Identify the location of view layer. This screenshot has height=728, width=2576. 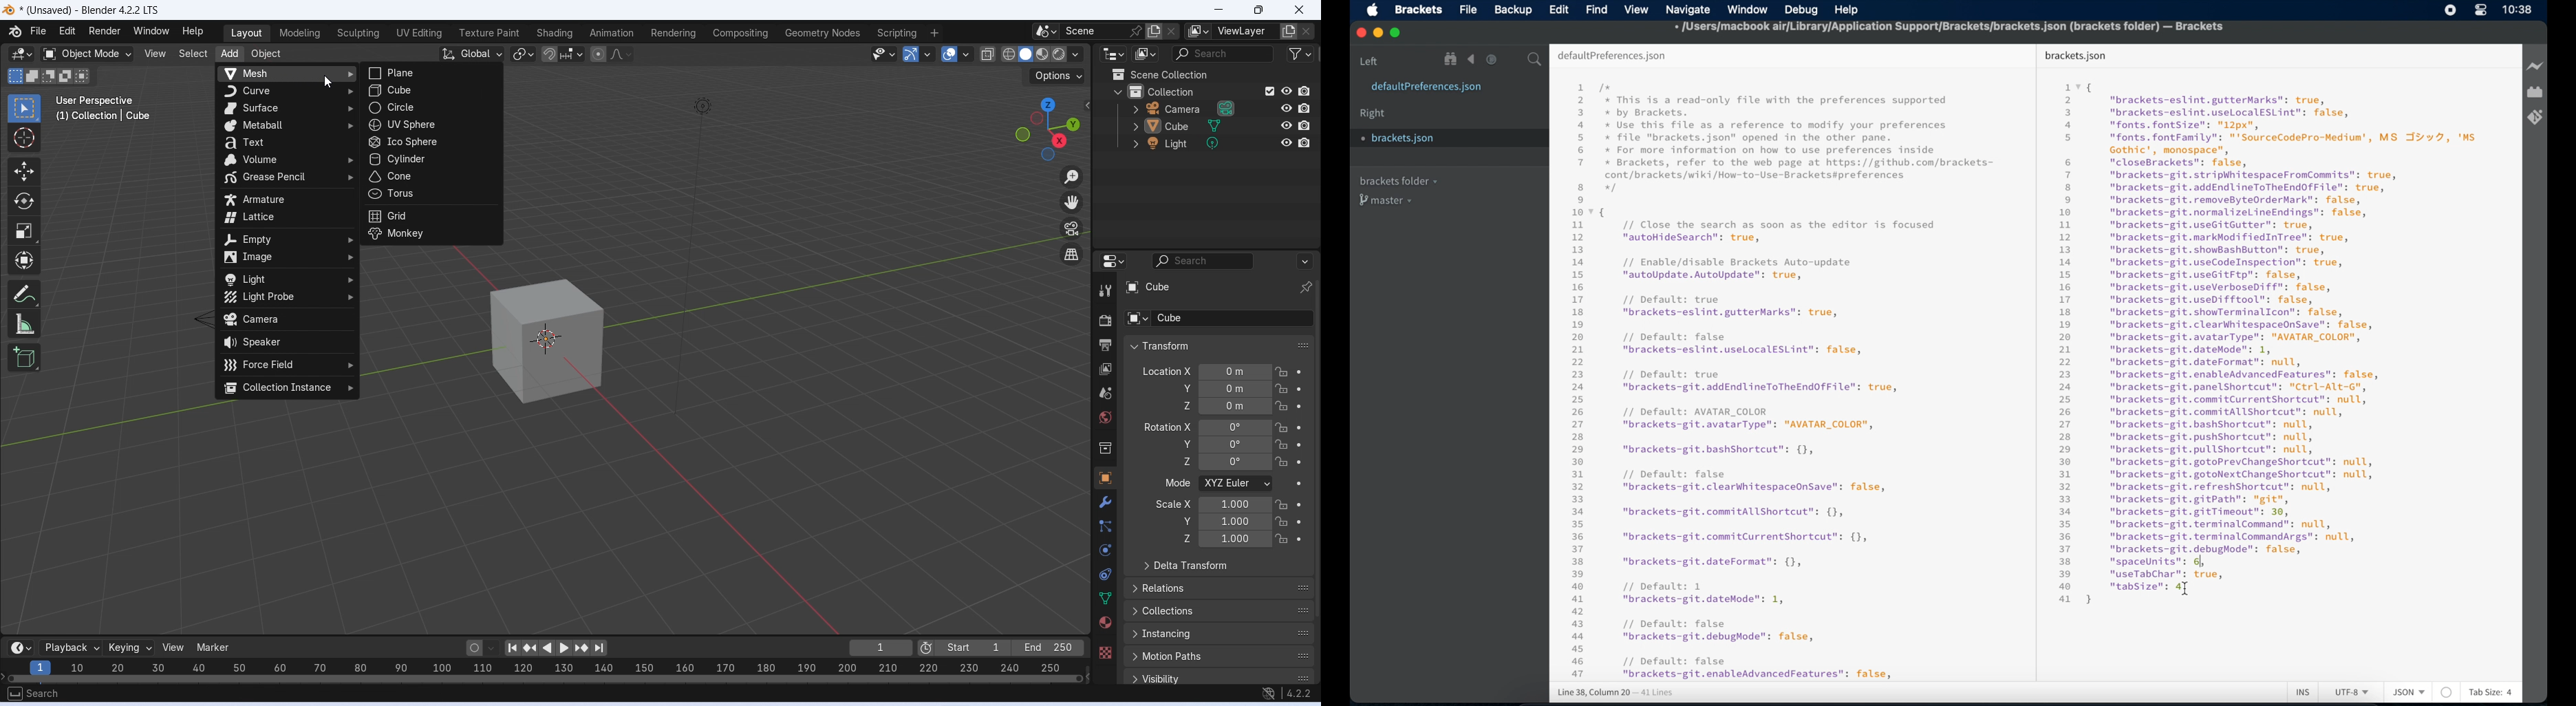
(1245, 31).